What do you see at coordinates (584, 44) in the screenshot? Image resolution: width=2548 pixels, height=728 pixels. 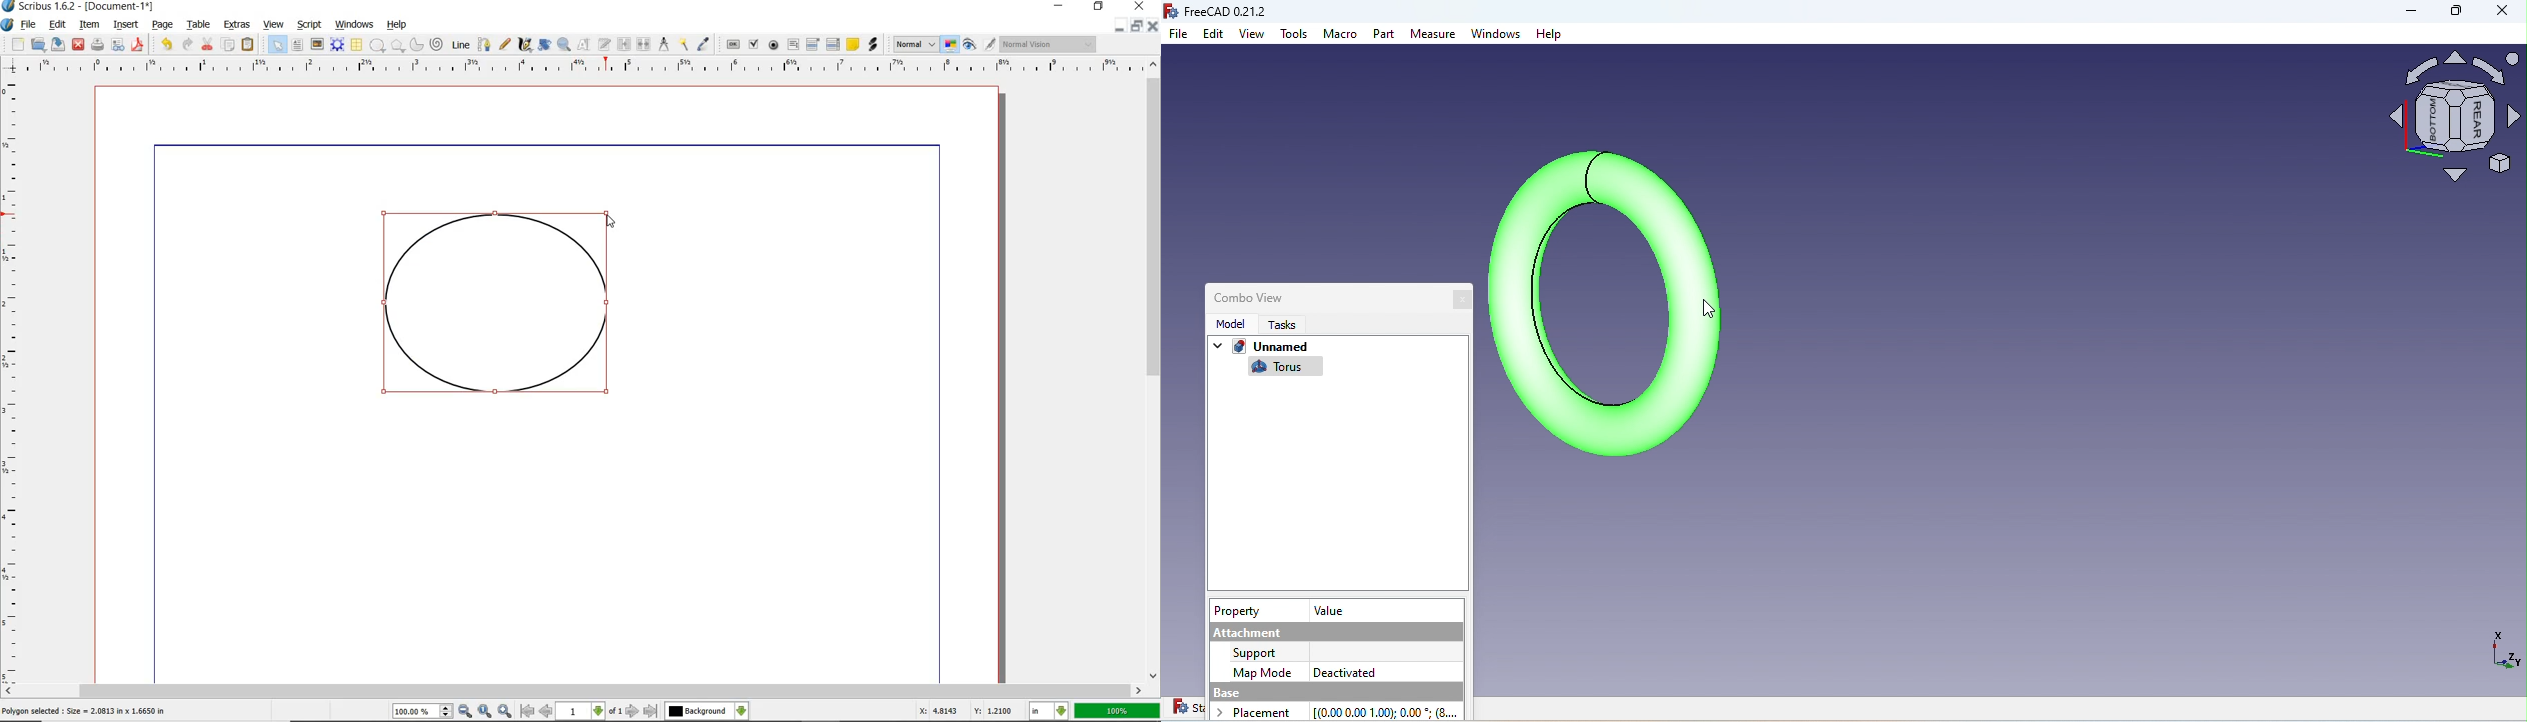 I see `EDIT CONTENTS OF FRAME` at bounding box center [584, 44].